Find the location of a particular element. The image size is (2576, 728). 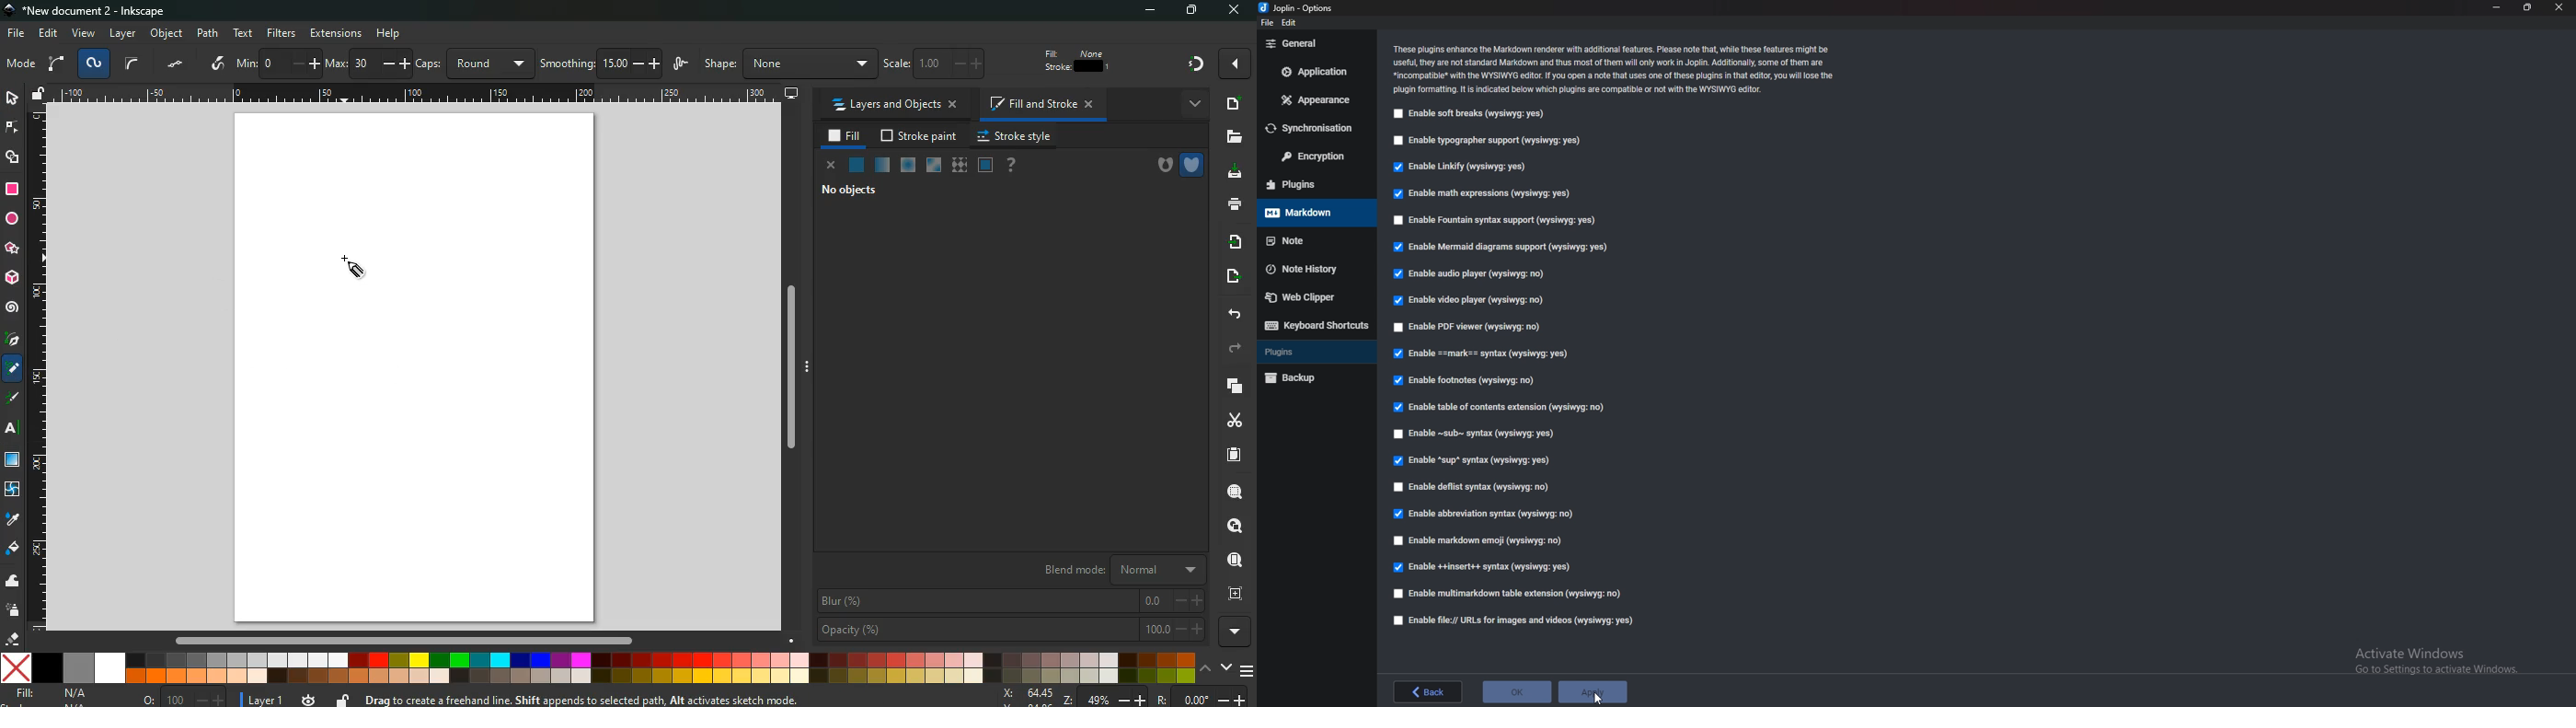

o is located at coordinates (185, 697).